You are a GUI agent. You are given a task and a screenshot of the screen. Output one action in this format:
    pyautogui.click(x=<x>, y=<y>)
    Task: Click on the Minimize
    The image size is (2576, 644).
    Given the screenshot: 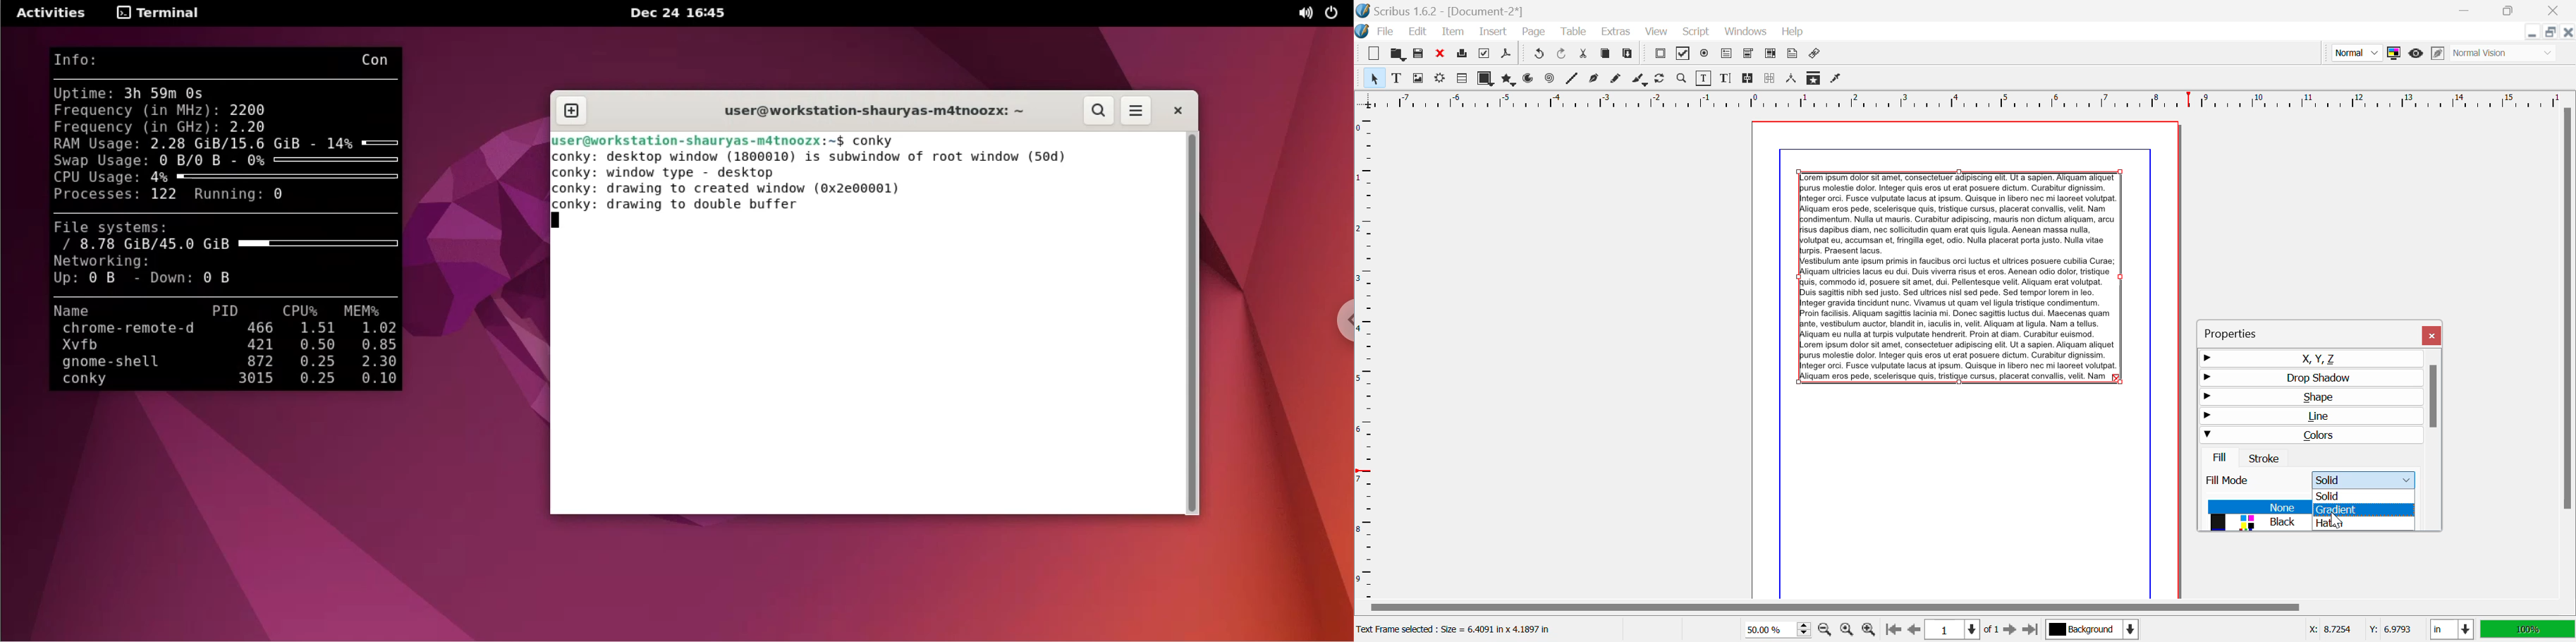 What is the action you would take?
    pyautogui.click(x=2552, y=32)
    